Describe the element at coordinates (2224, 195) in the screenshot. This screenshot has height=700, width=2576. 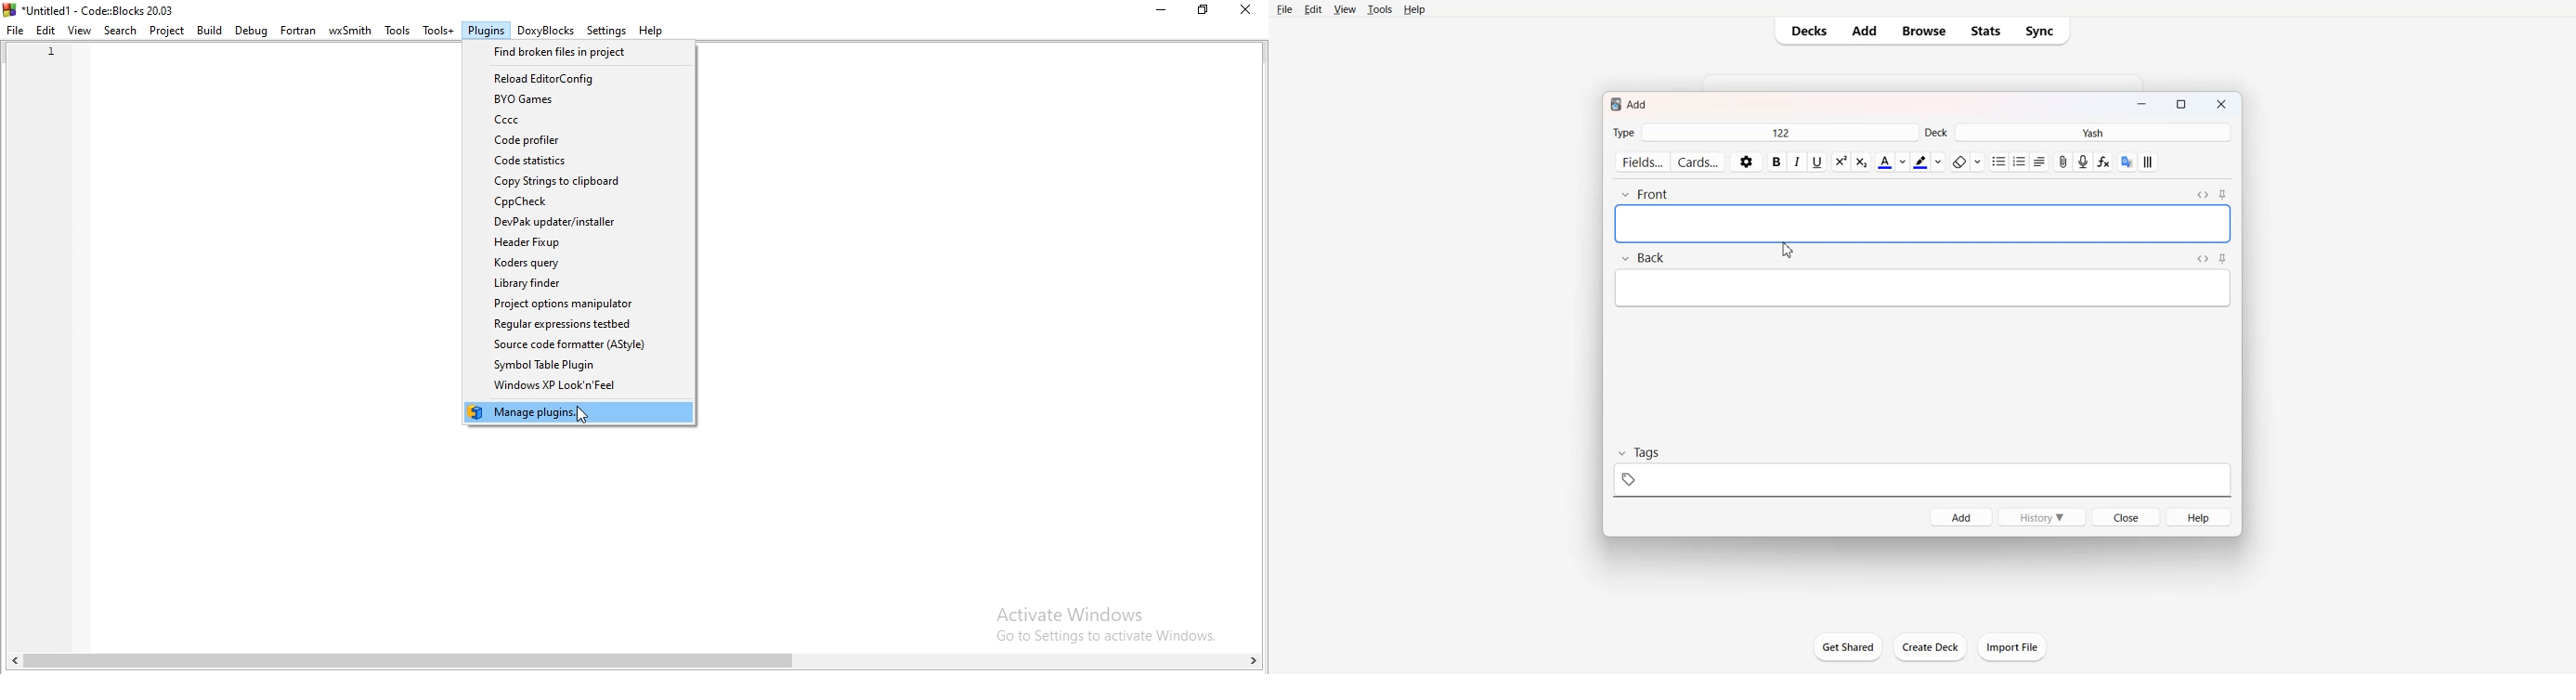
I see `Toggle Sticky` at that location.